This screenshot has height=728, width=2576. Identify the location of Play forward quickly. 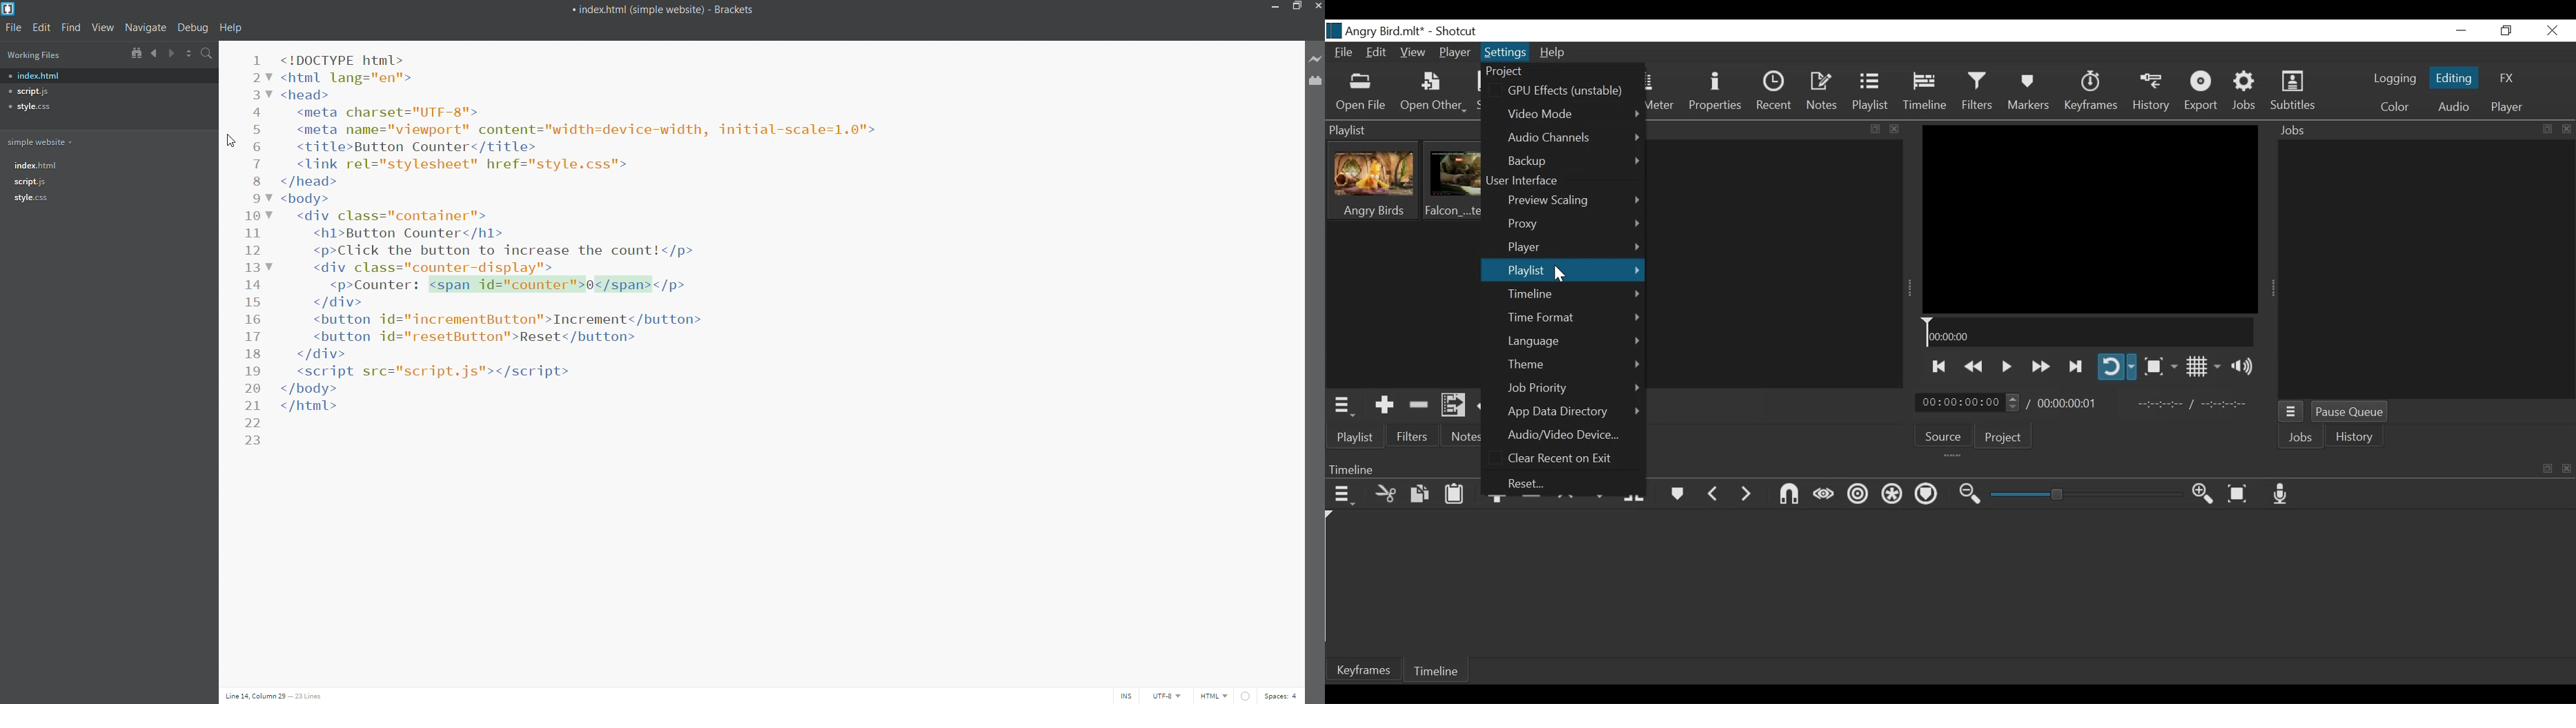
(2041, 367).